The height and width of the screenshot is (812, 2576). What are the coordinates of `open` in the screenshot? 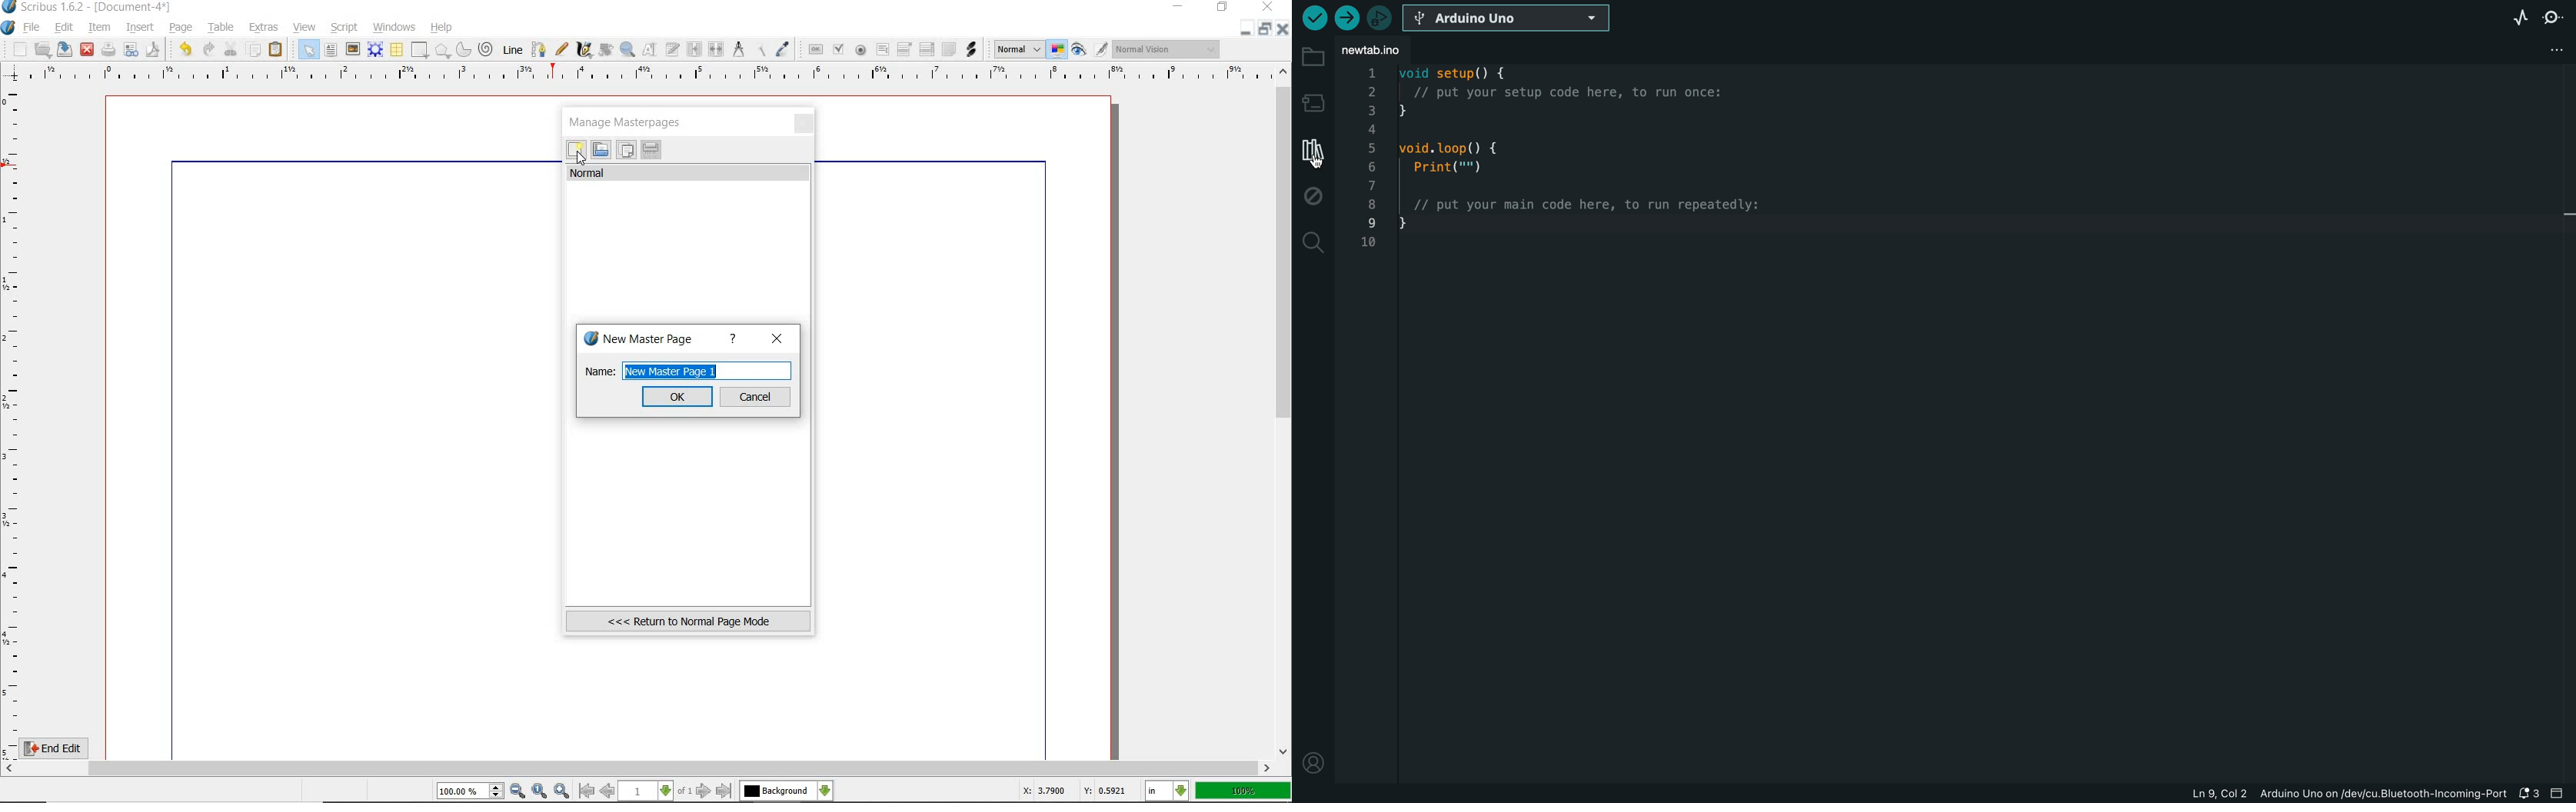 It's located at (43, 49).